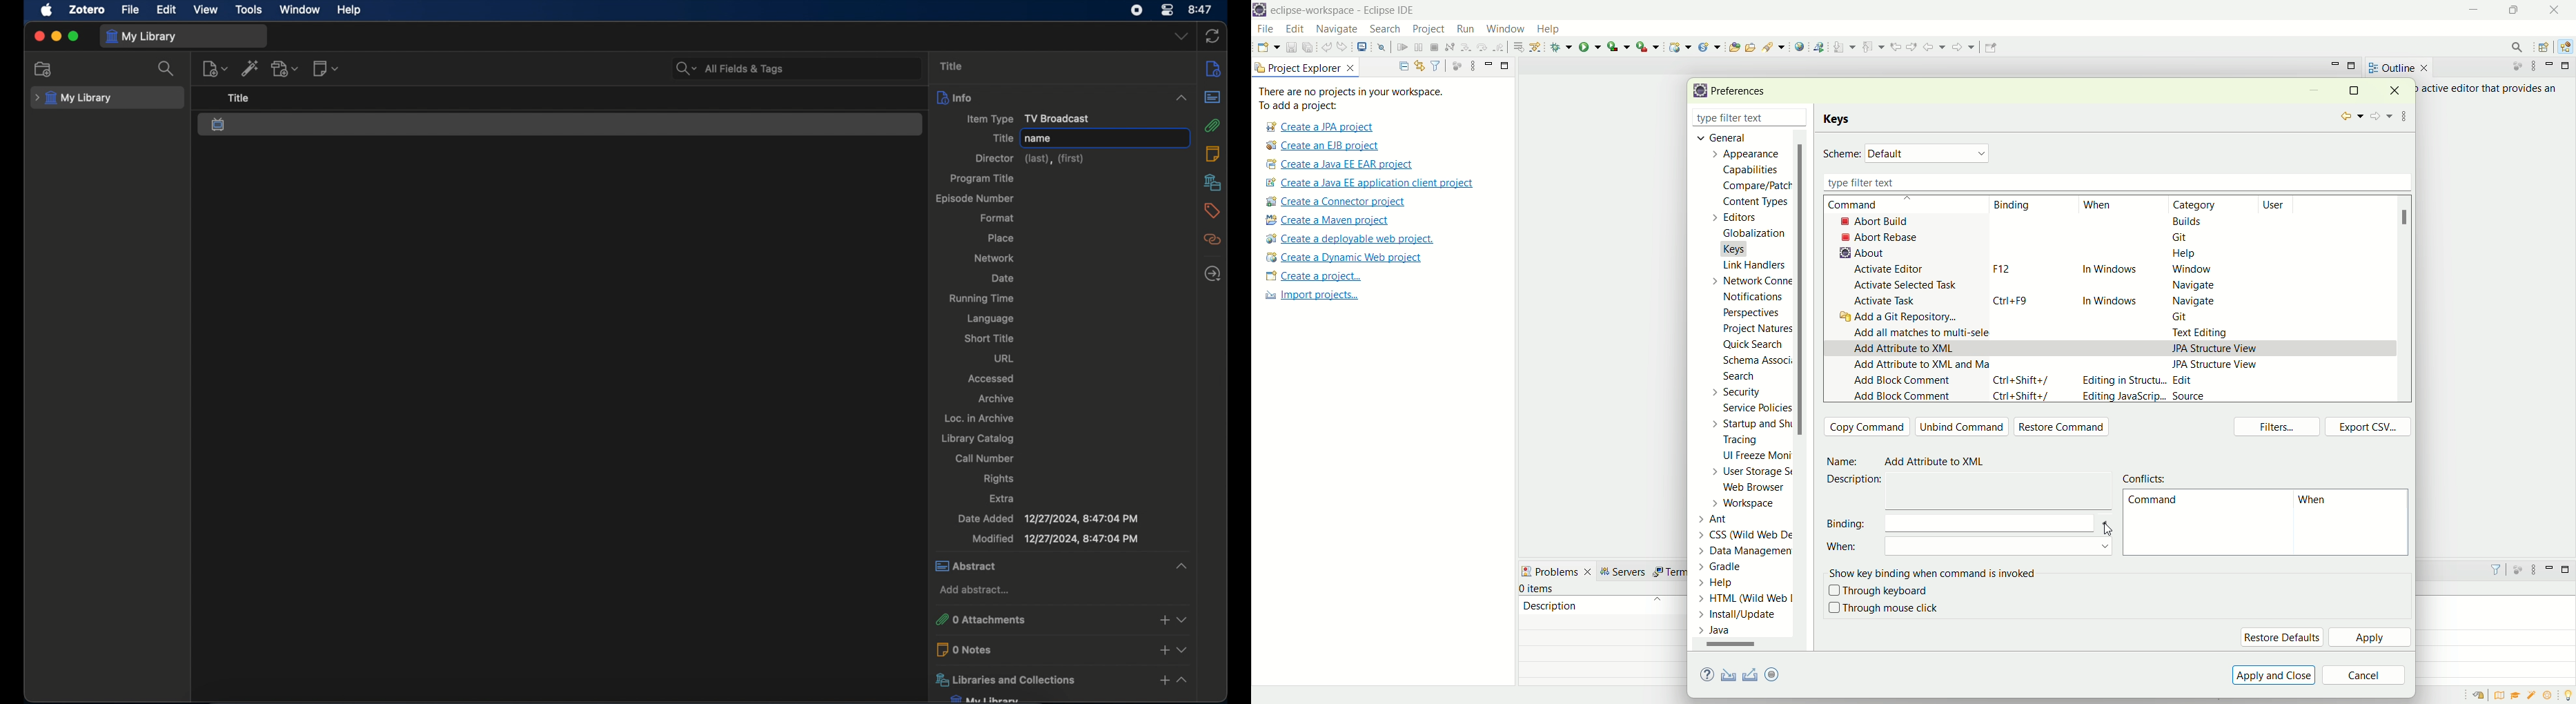 The width and height of the screenshot is (2576, 728). I want to click on create a new Java servlet, so click(1713, 47).